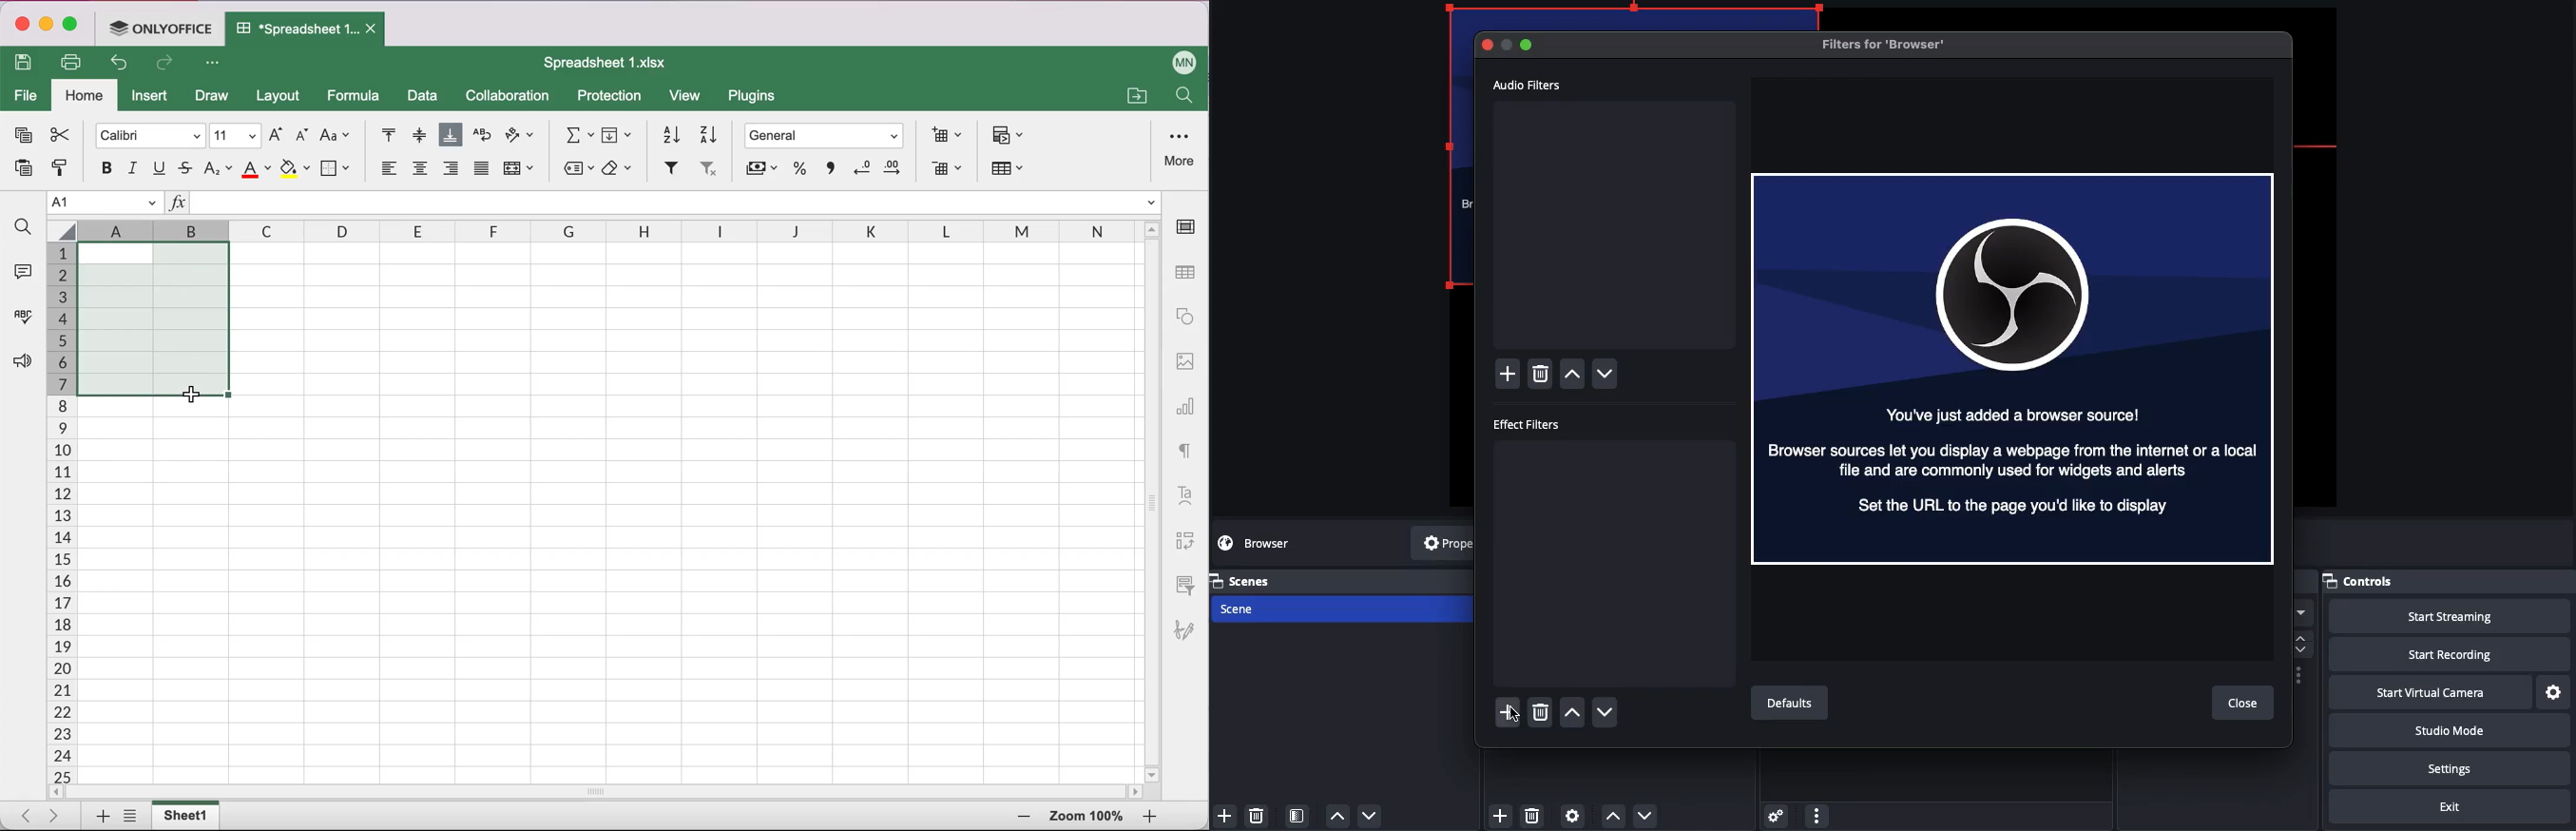 Image resolution: width=2576 pixels, height=840 pixels. What do you see at coordinates (1539, 375) in the screenshot?
I see `delete` at bounding box center [1539, 375].